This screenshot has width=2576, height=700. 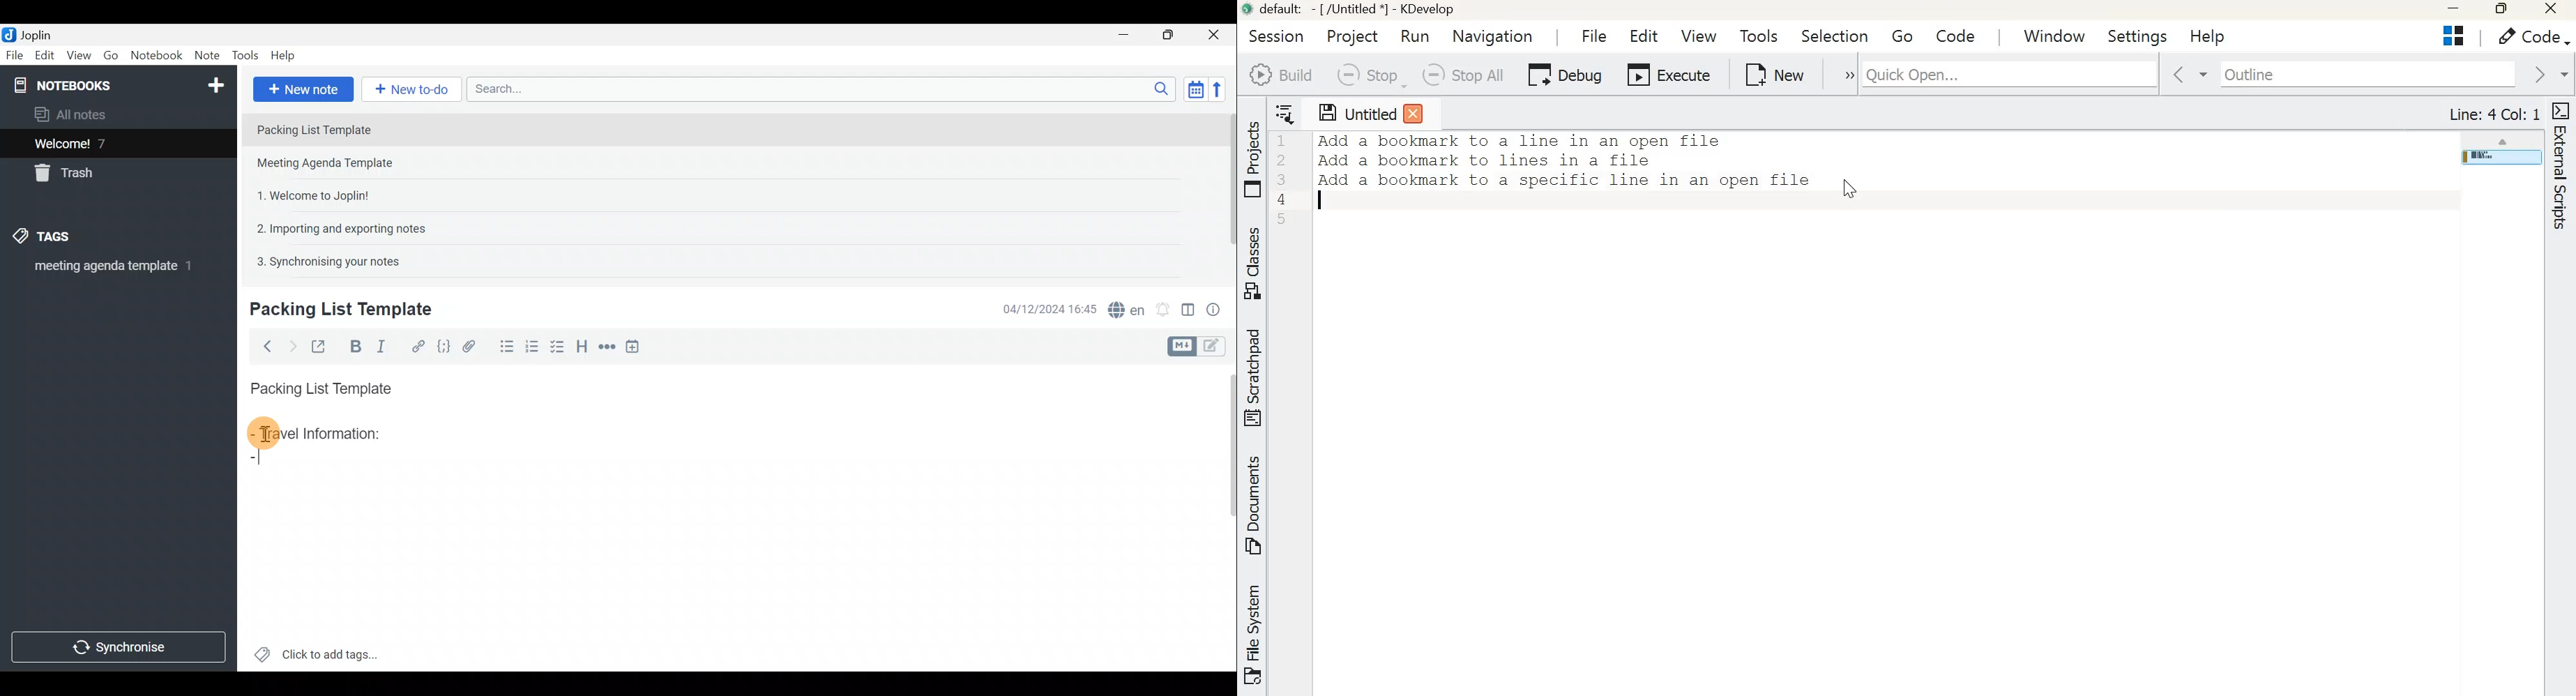 What do you see at coordinates (1493, 38) in the screenshot?
I see `Navigation` at bounding box center [1493, 38].